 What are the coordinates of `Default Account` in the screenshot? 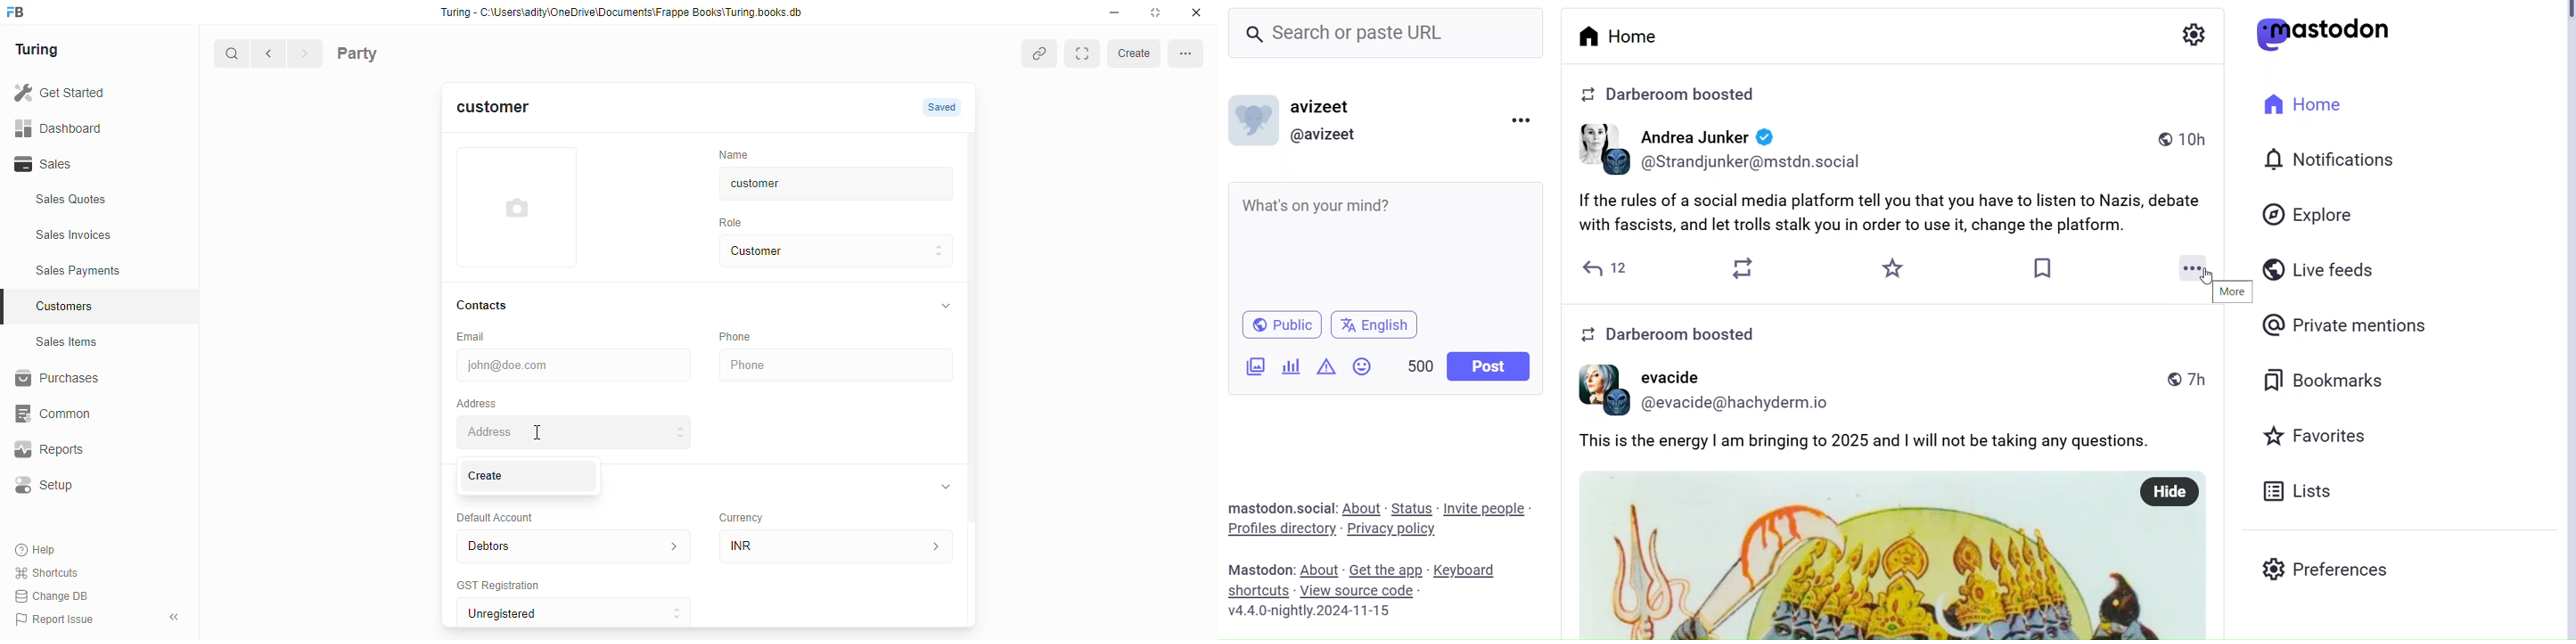 It's located at (504, 519).